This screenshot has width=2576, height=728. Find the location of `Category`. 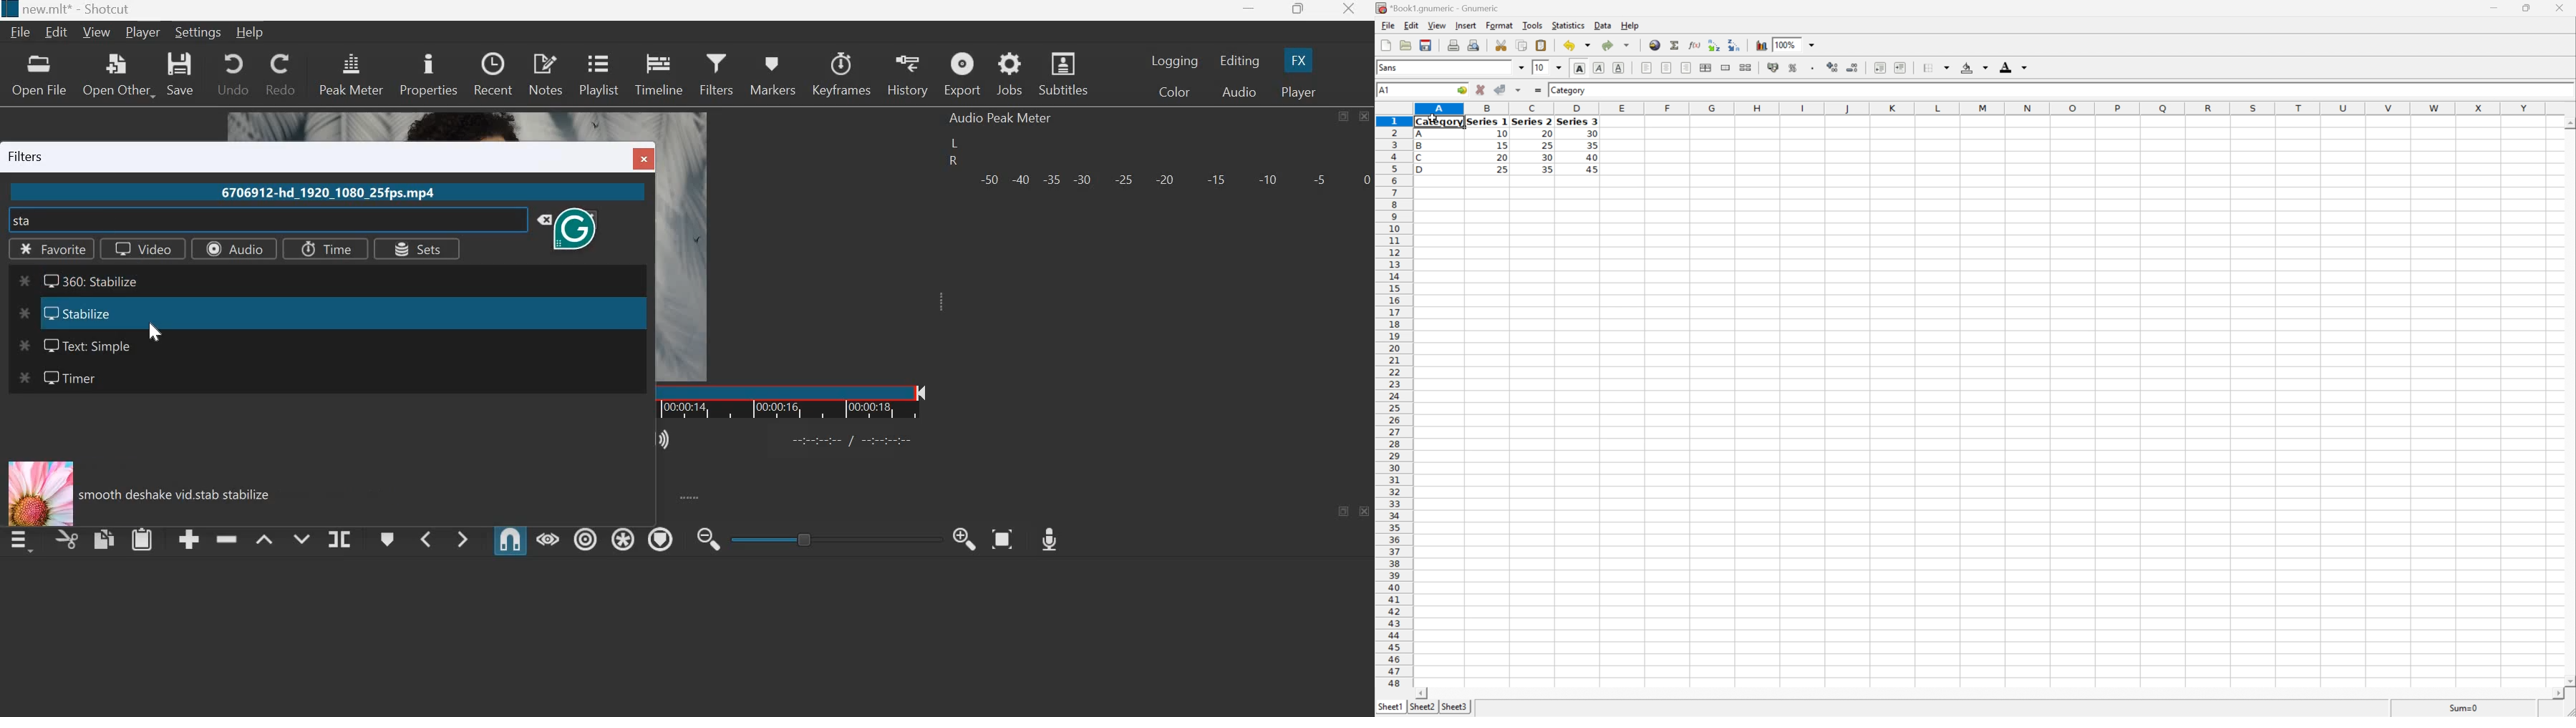

Category is located at coordinates (1439, 123).